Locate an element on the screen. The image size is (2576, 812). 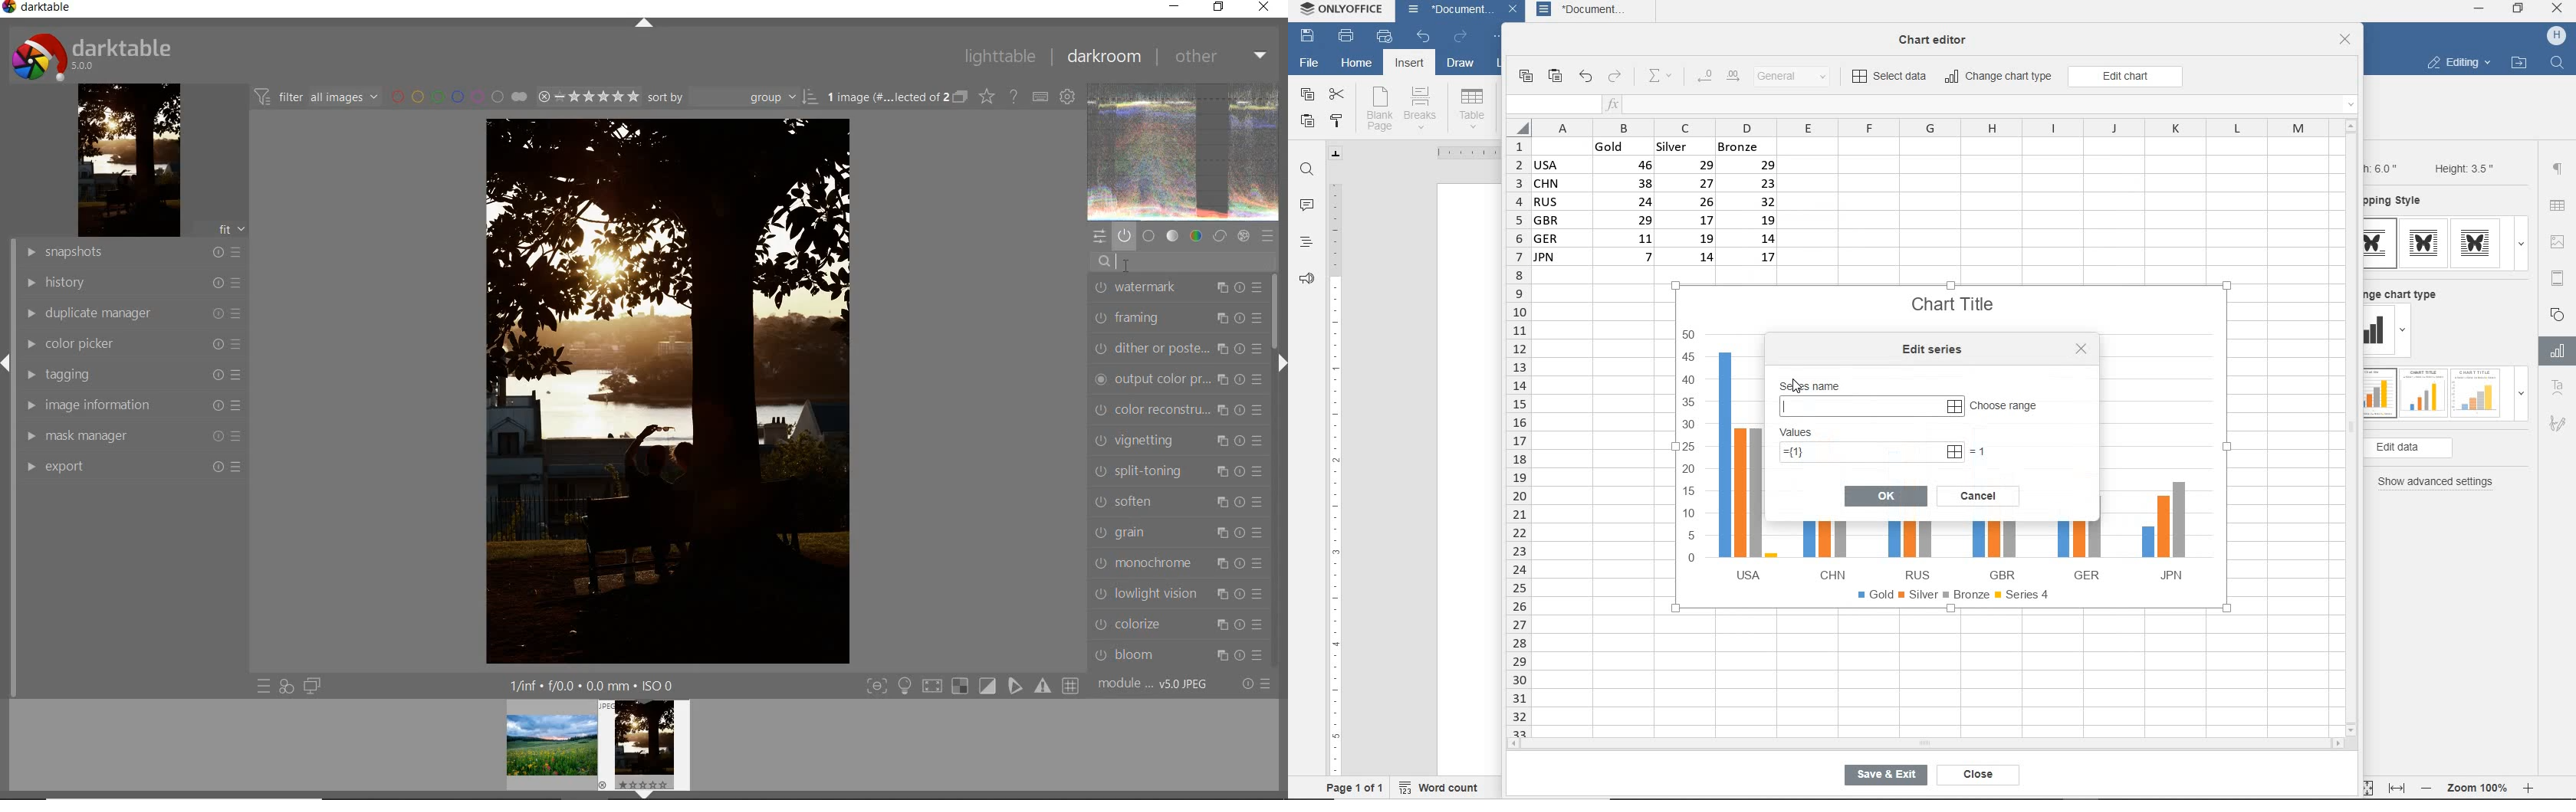
data is located at coordinates (1661, 206).